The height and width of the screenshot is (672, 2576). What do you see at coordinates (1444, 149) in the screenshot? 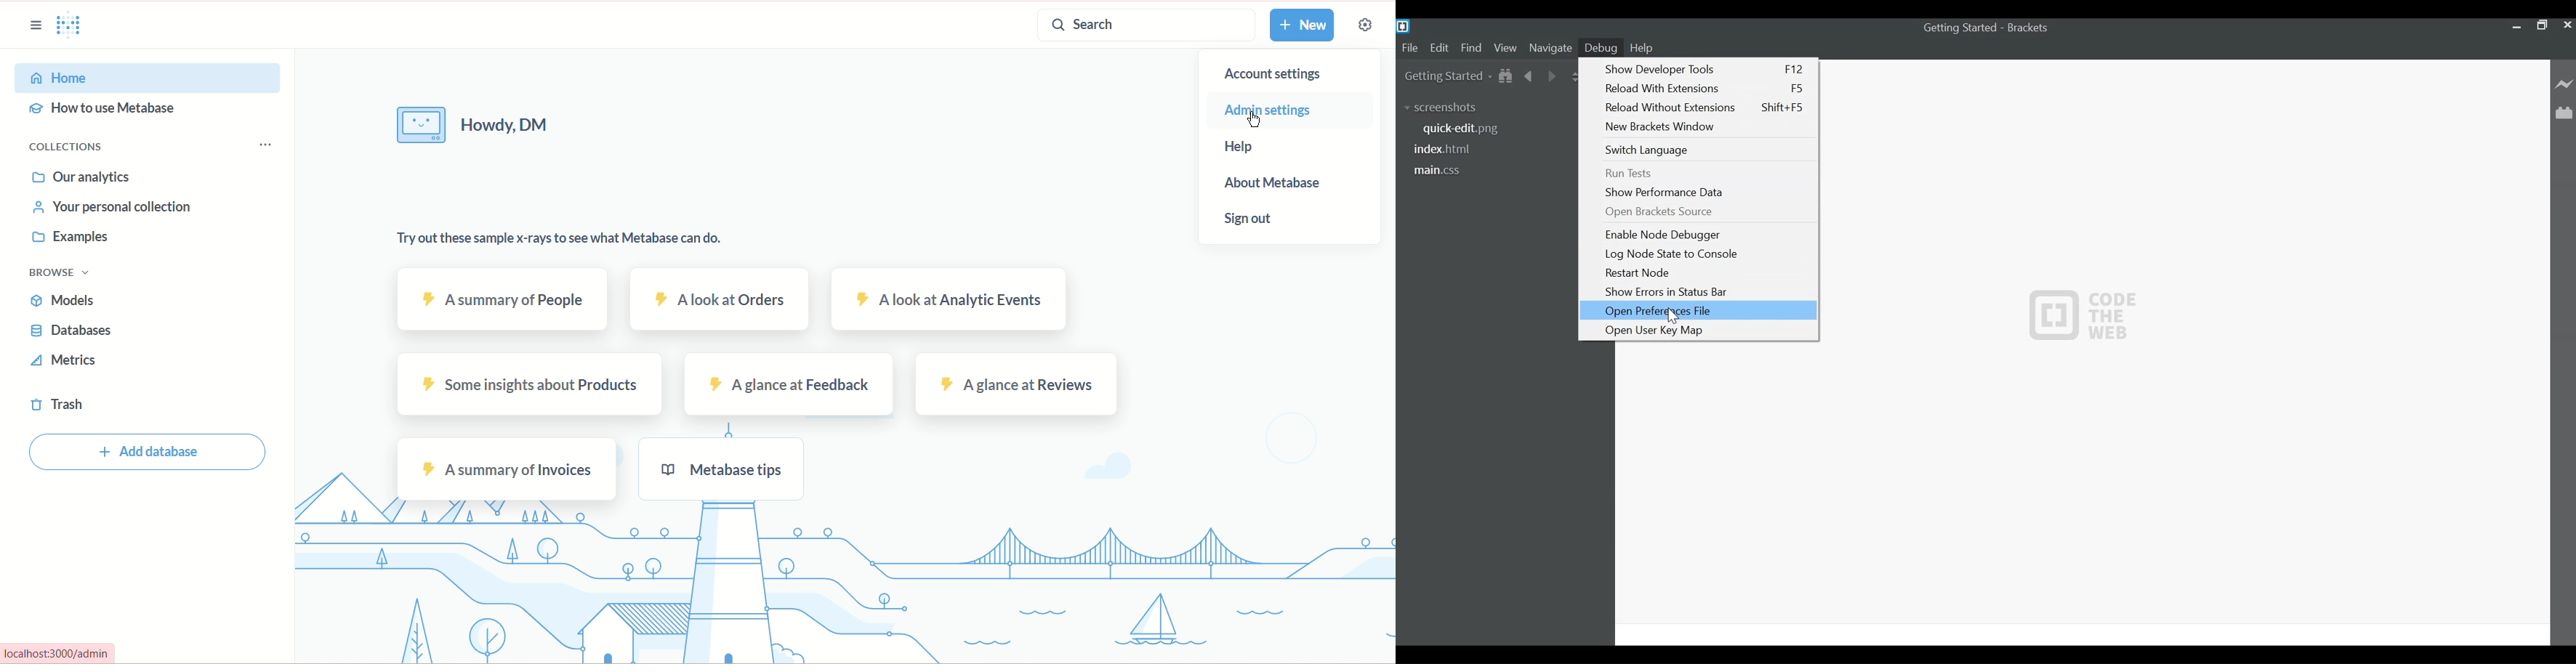
I see `index.html` at bounding box center [1444, 149].